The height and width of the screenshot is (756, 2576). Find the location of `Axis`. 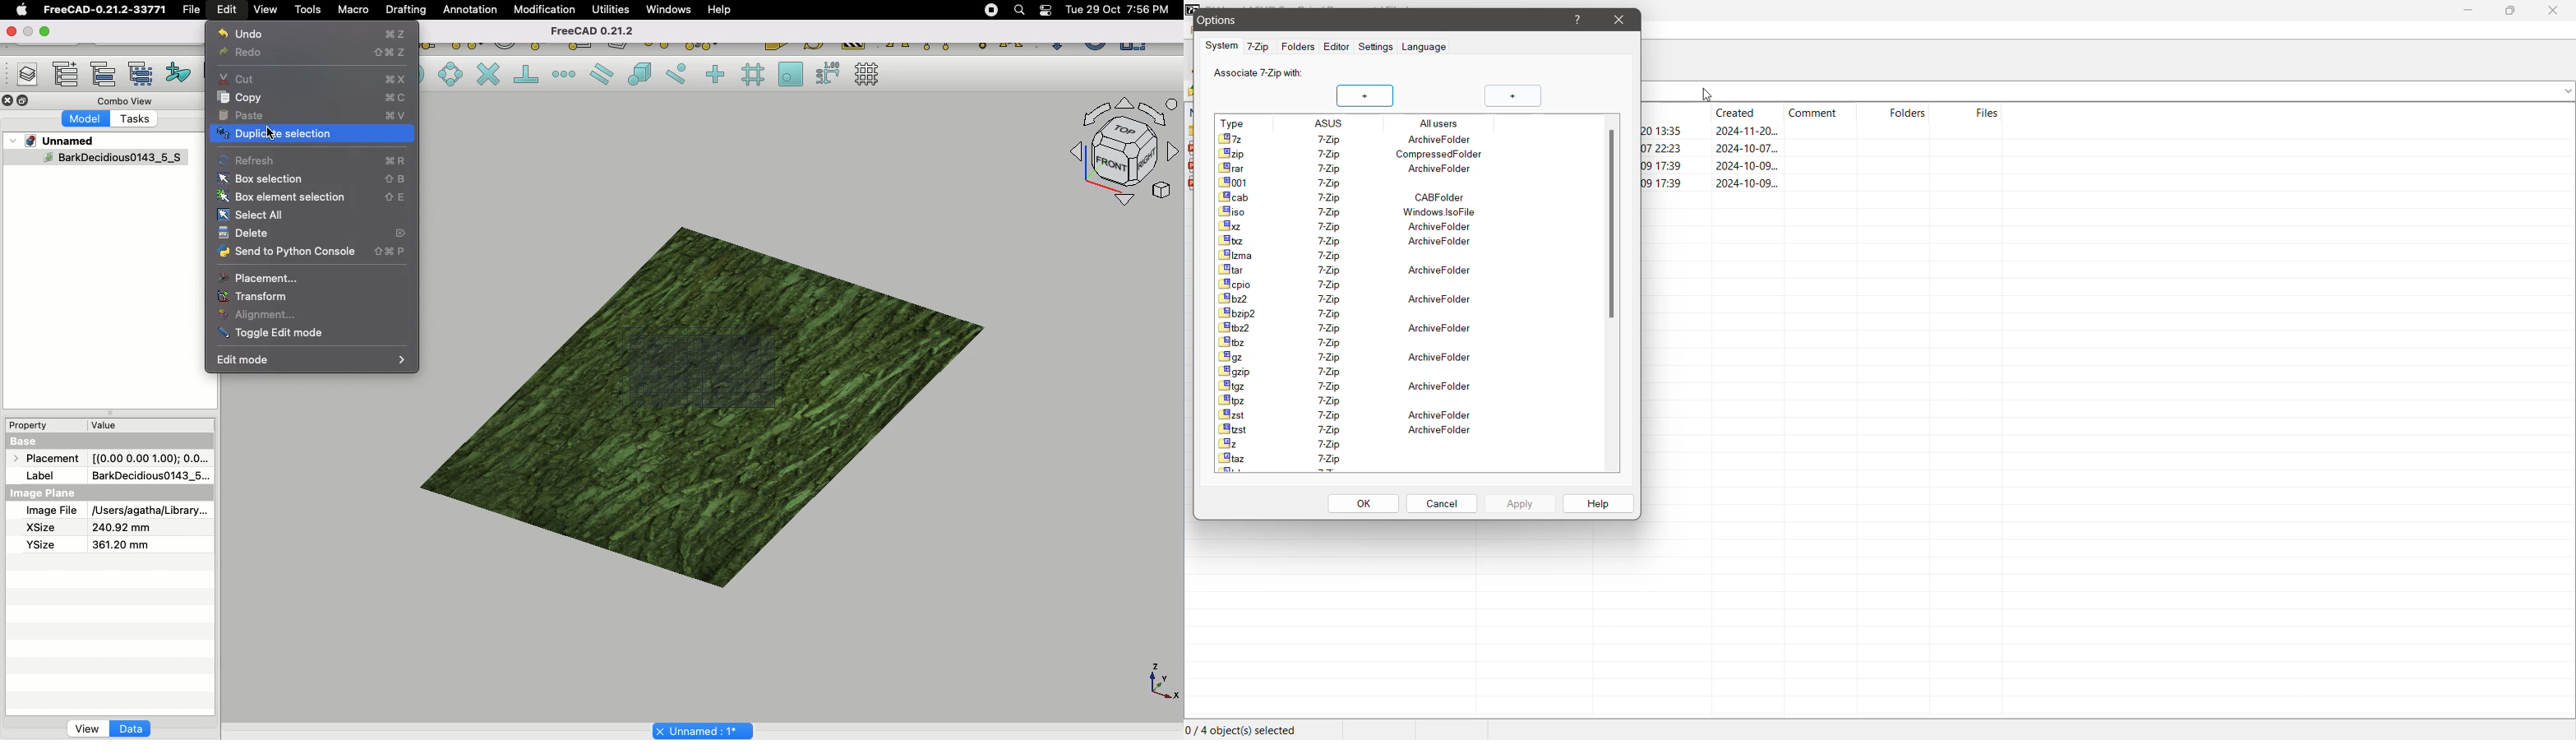

Axis is located at coordinates (1160, 680).